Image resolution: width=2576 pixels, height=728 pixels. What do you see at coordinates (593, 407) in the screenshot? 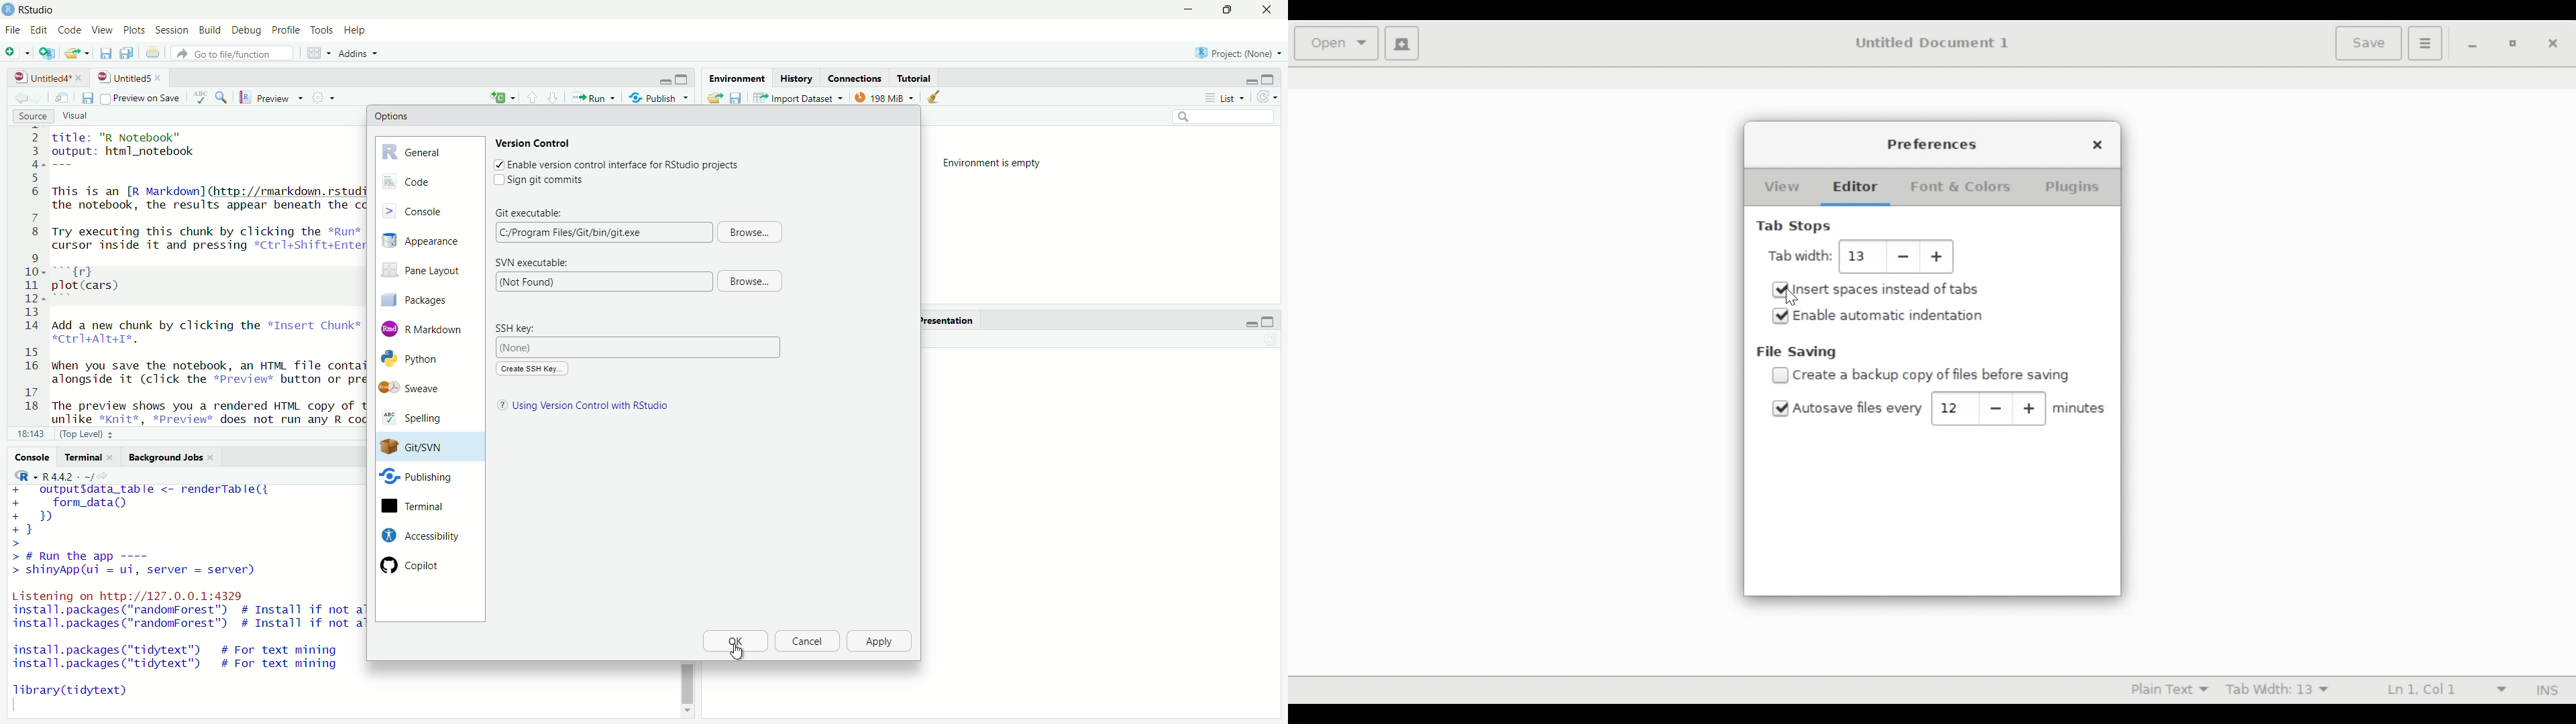
I see `using Version Control with RStudio` at bounding box center [593, 407].